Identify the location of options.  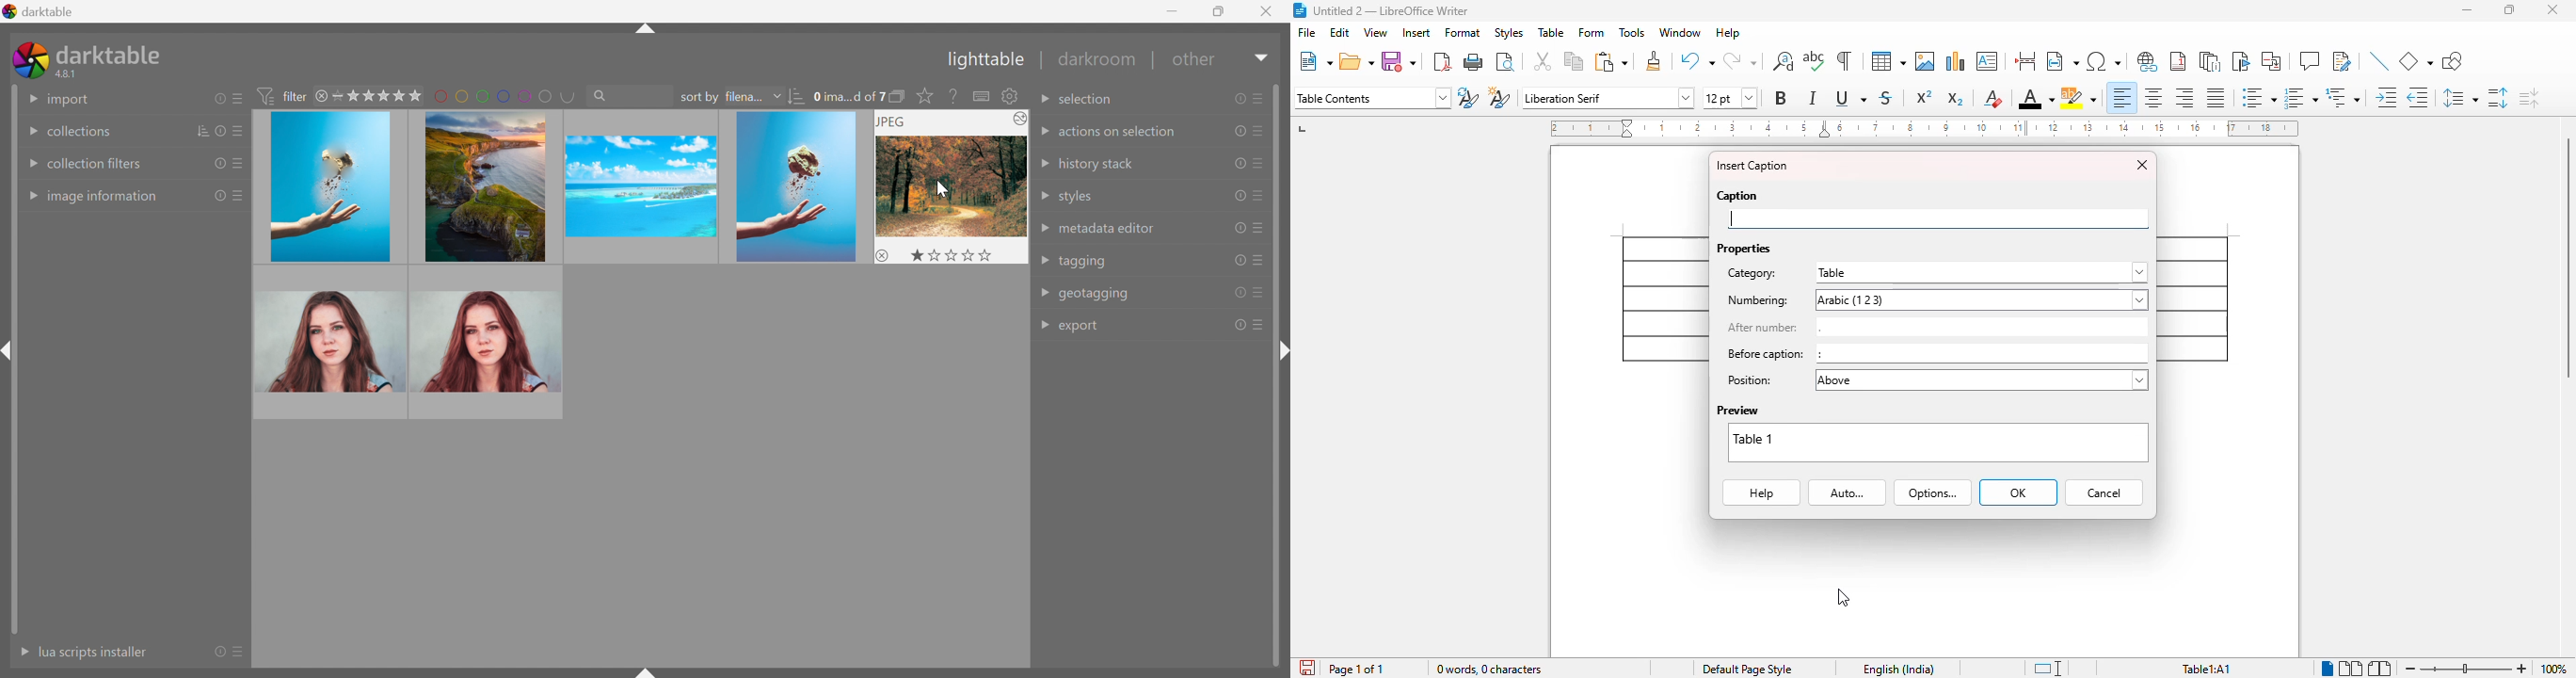
(1933, 492).